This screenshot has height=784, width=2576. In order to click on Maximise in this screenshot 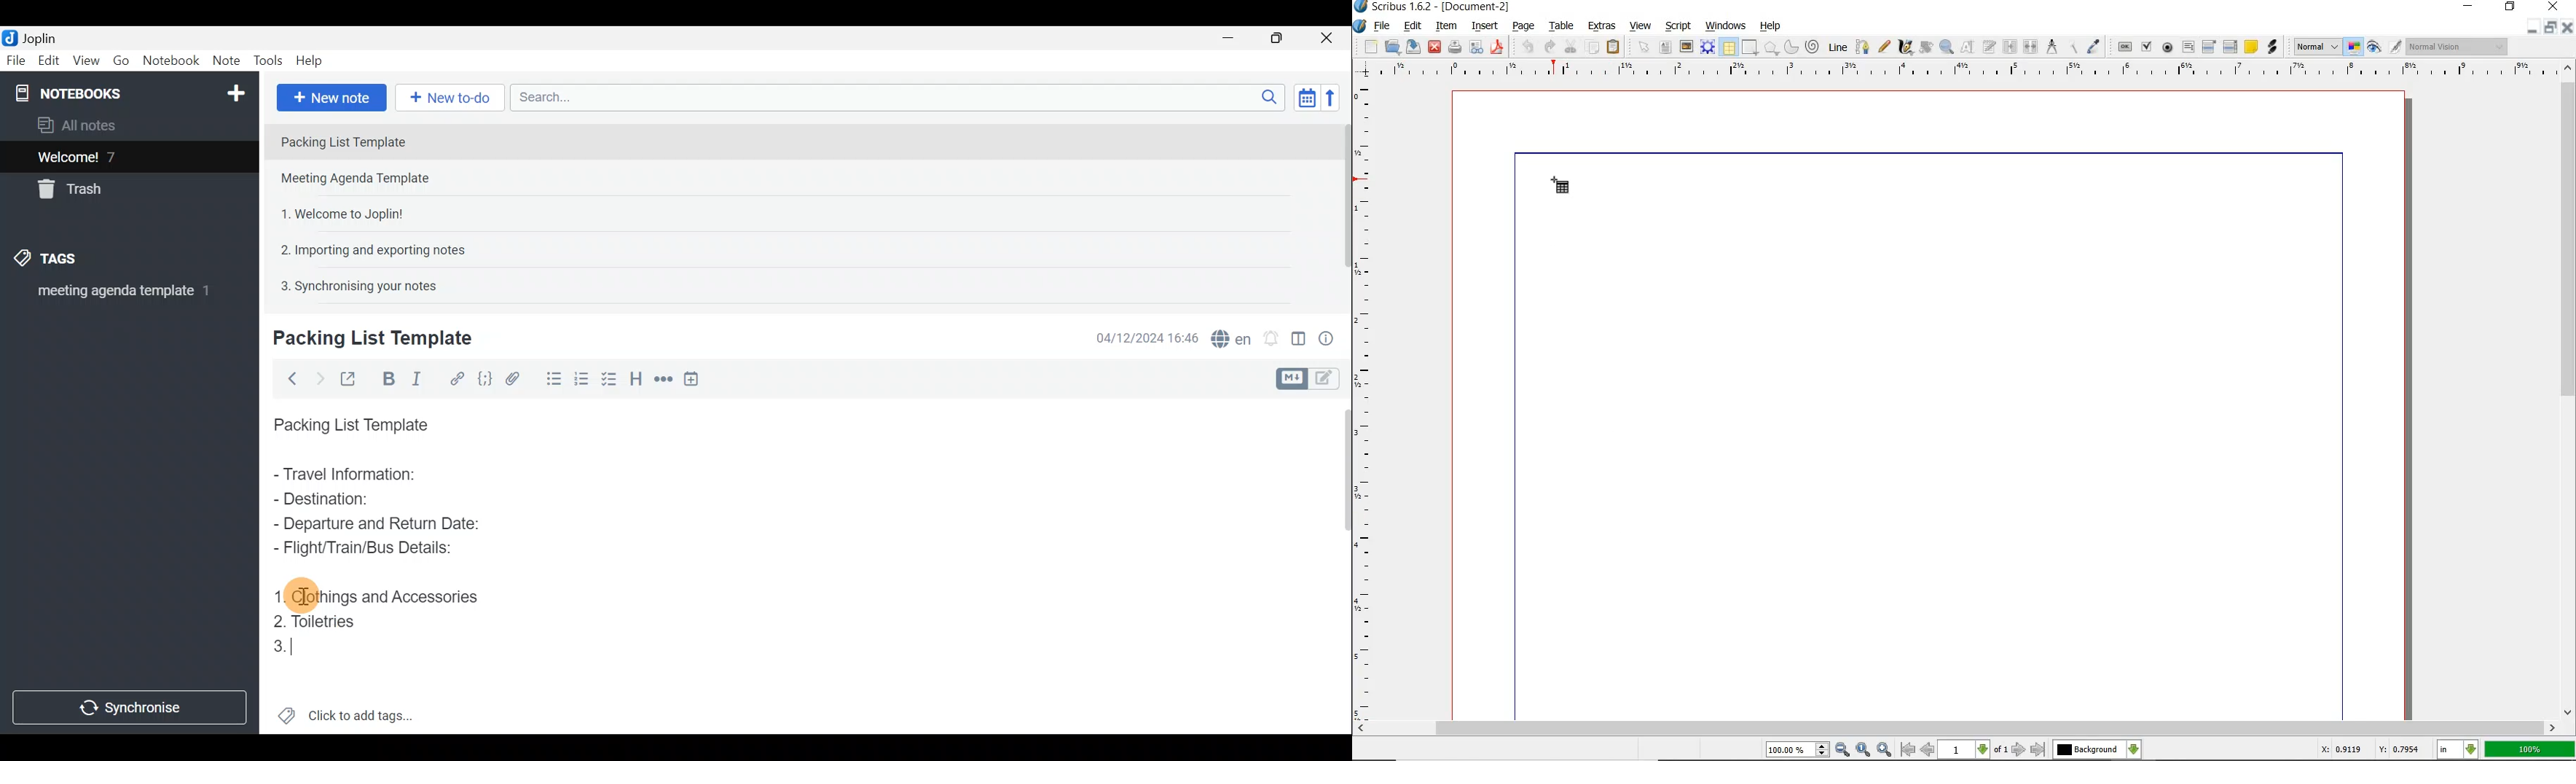, I will do `click(1282, 38)`.